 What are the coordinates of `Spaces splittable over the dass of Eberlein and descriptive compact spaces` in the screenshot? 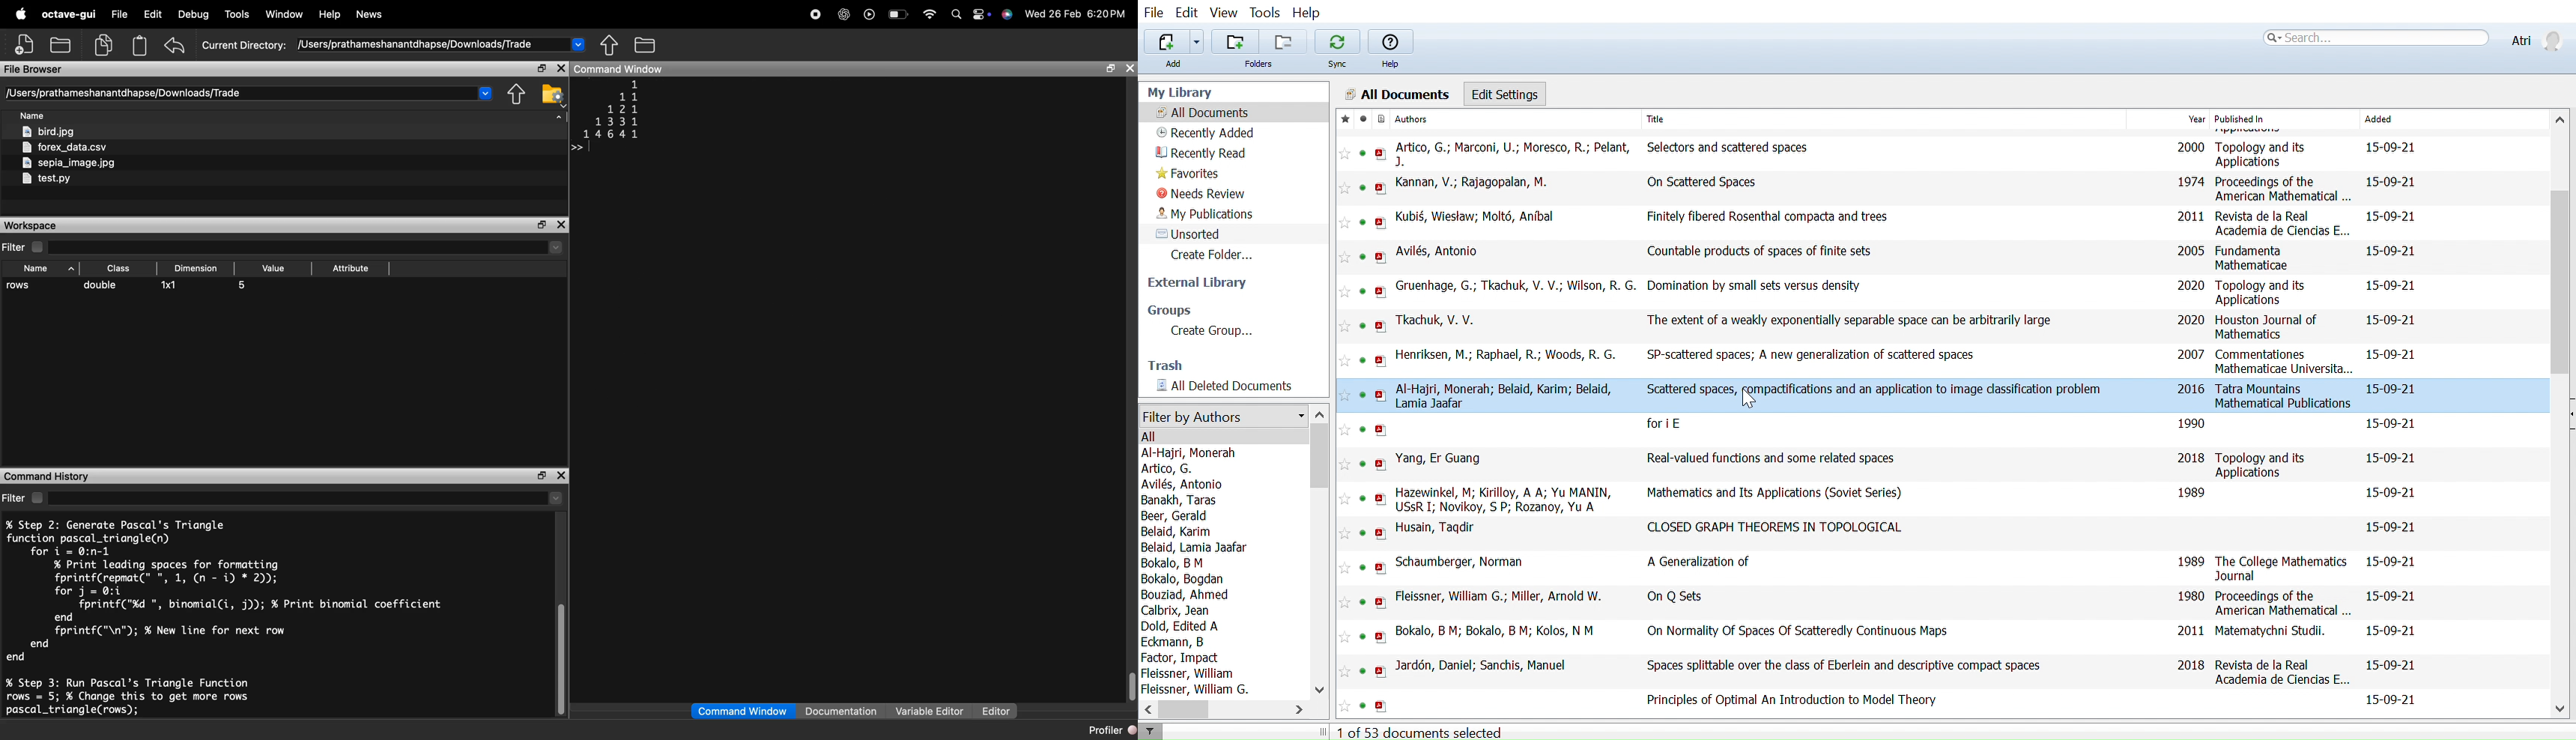 It's located at (1836, 667).